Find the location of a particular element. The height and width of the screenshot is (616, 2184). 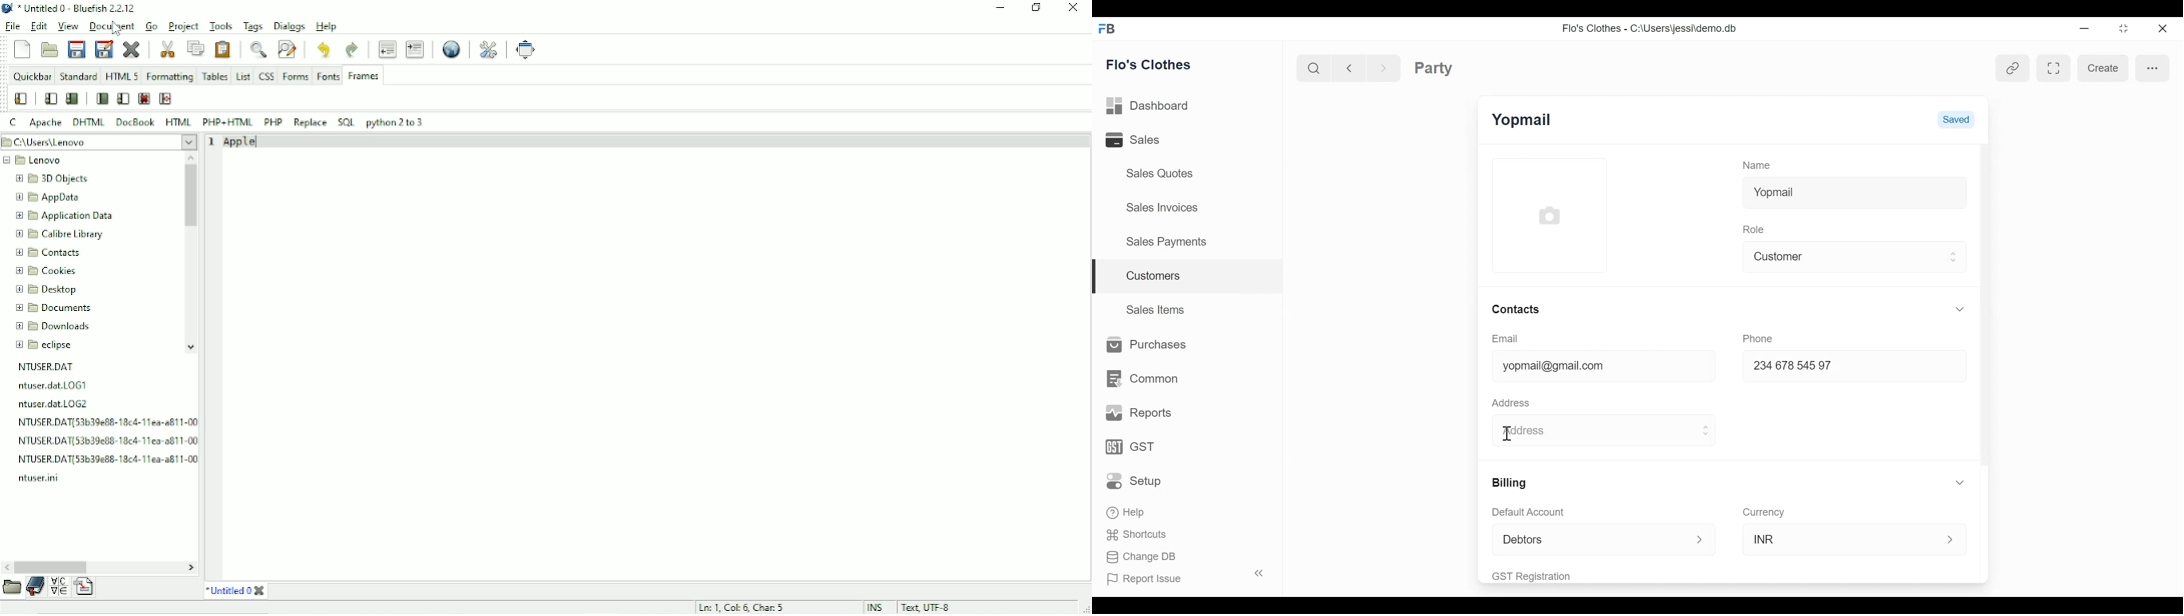

Expand is located at coordinates (1701, 538).